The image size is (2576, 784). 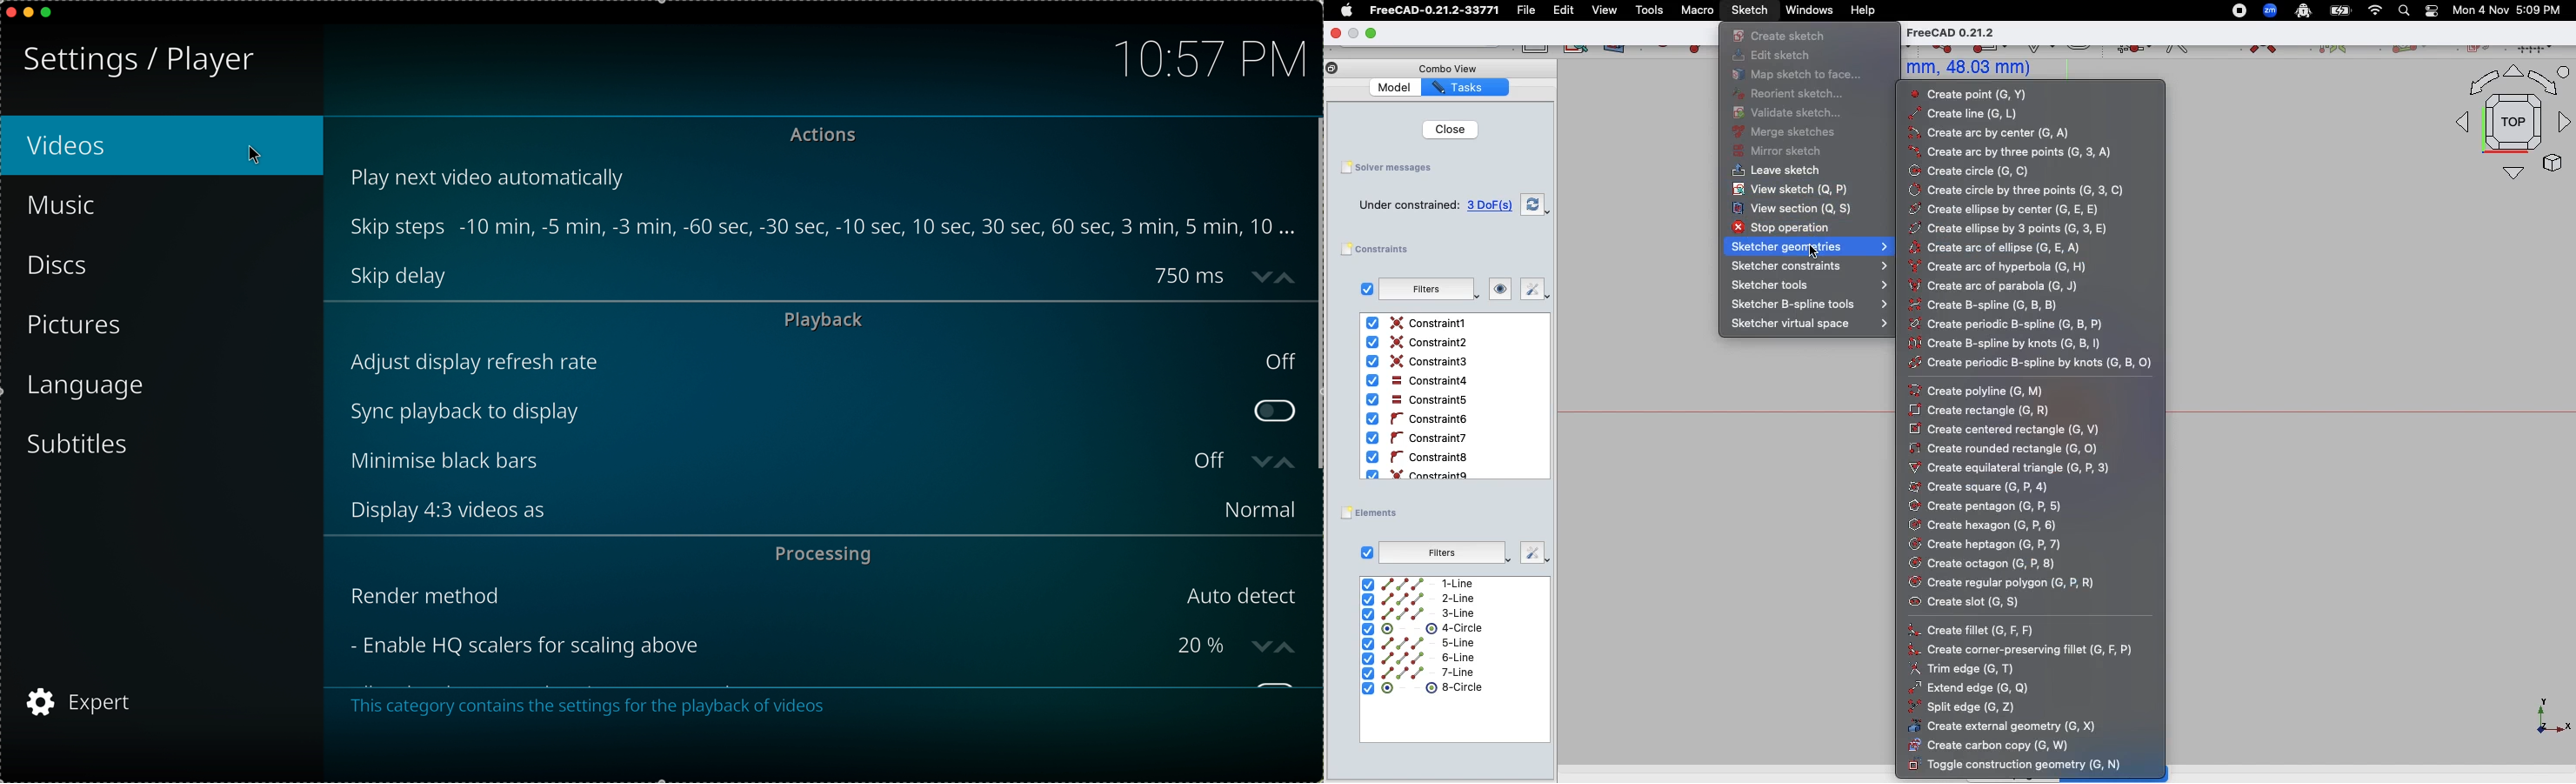 What do you see at coordinates (1814, 251) in the screenshot?
I see `Cursor` at bounding box center [1814, 251].